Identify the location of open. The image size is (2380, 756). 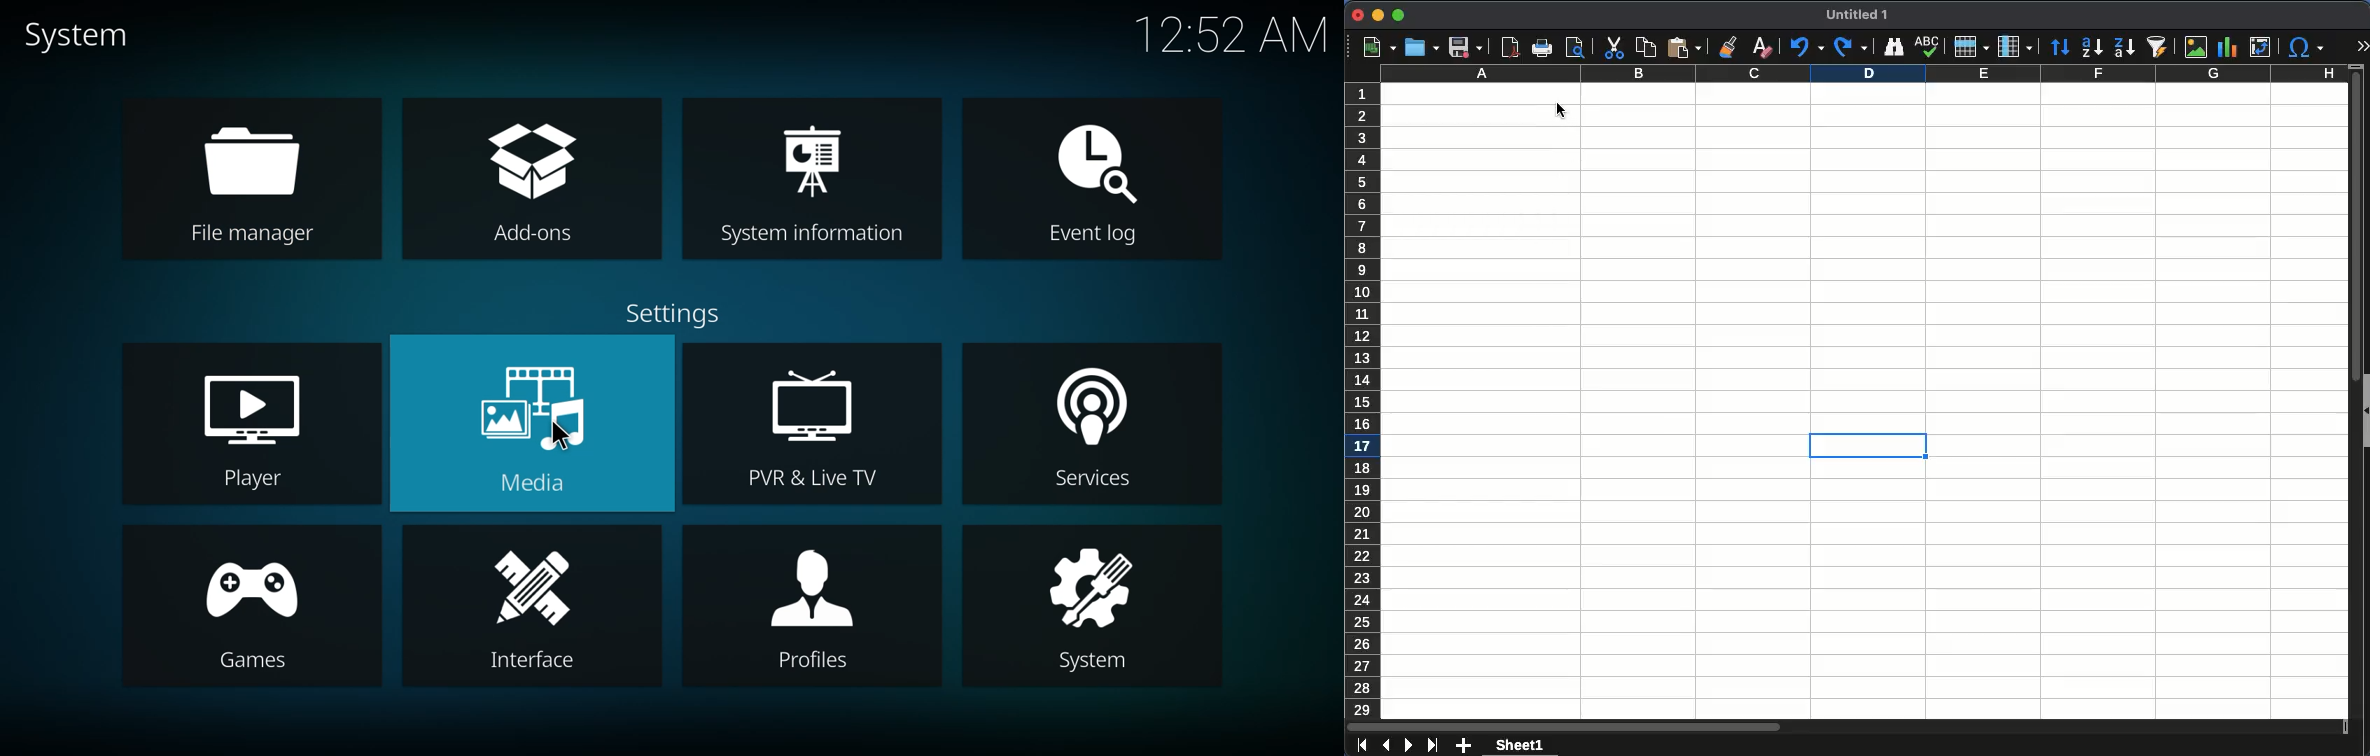
(1422, 48).